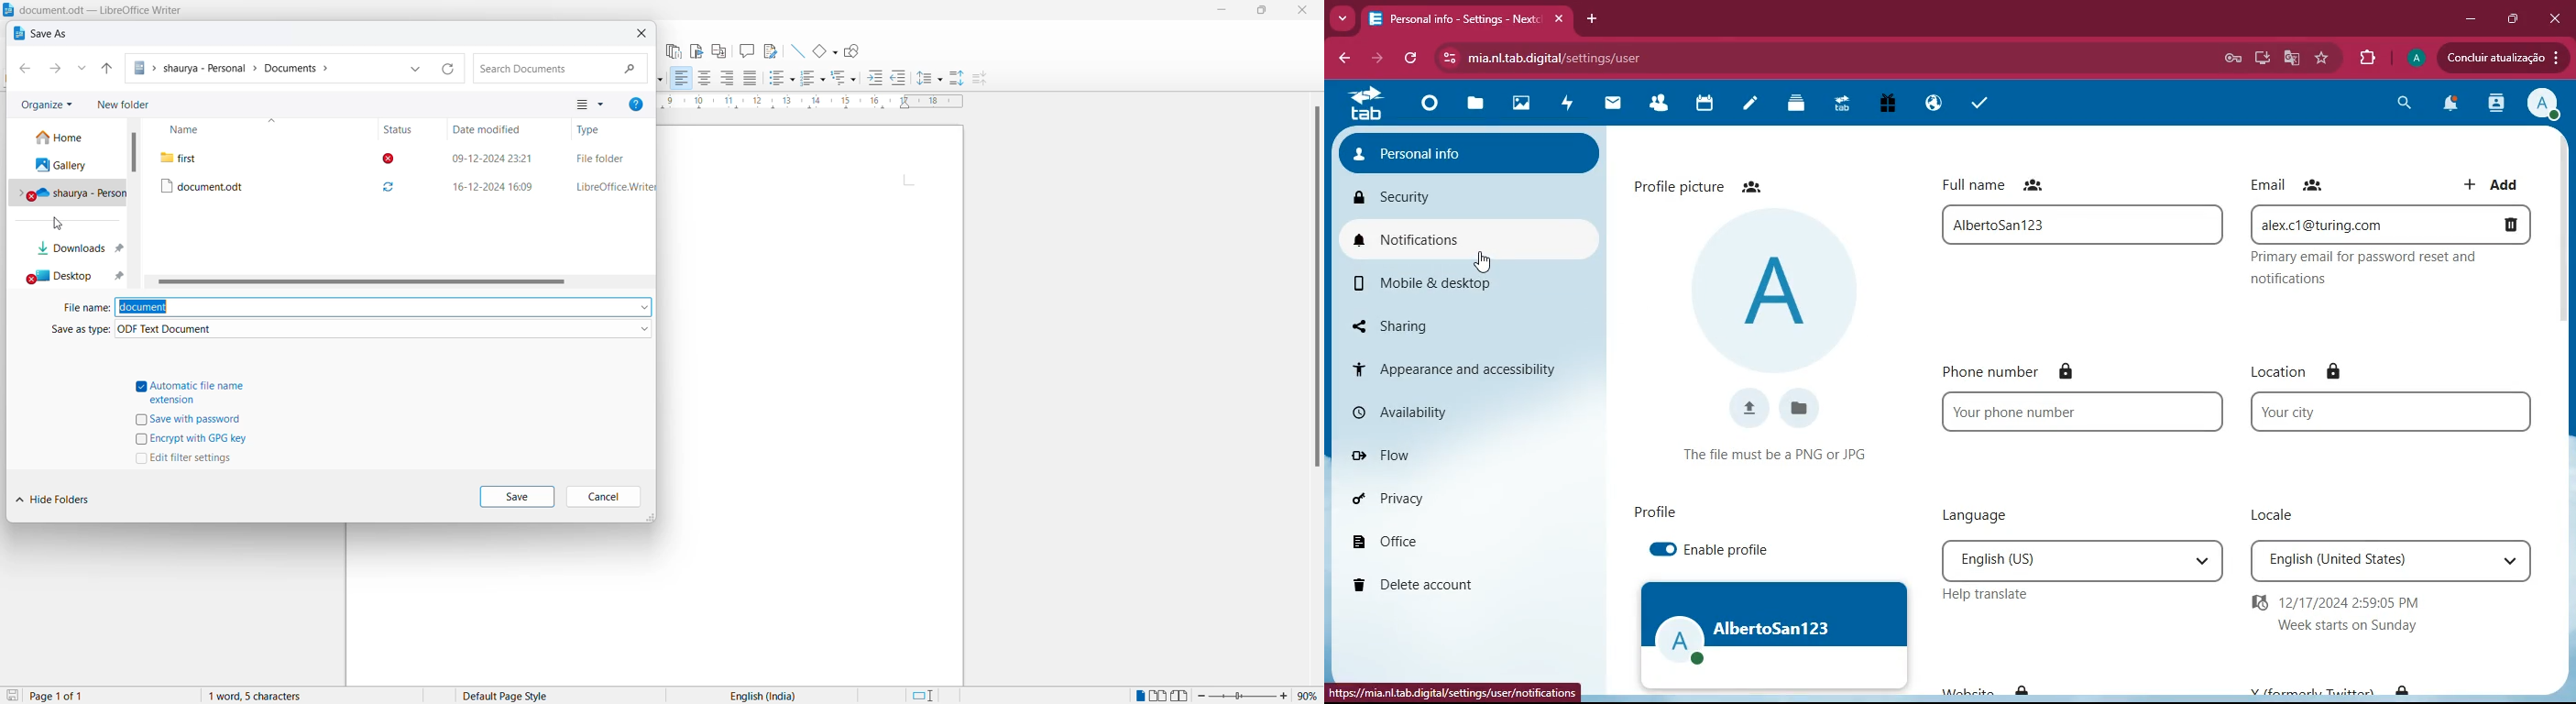  Describe the element at coordinates (681, 79) in the screenshot. I see `Align Left` at that location.